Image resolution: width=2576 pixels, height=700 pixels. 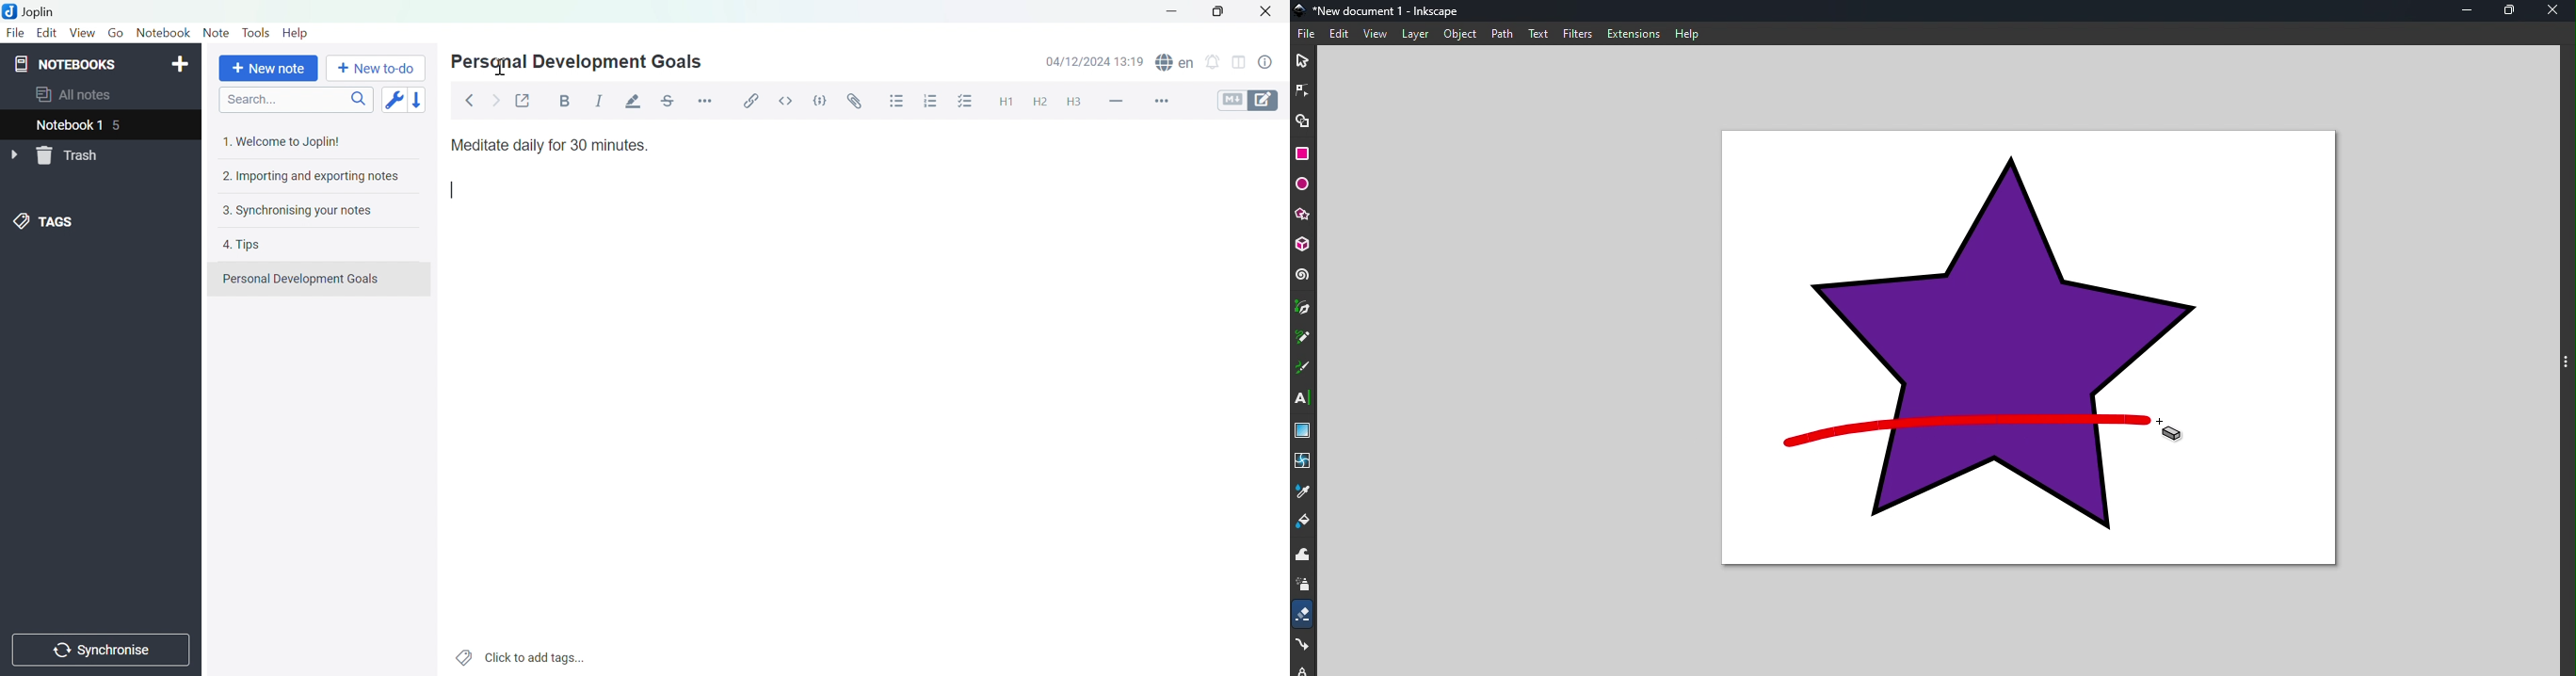 What do you see at coordinates (1249, 102) in the screenshot?
I see `Toggle editors` at bounding box center [1249, 102].